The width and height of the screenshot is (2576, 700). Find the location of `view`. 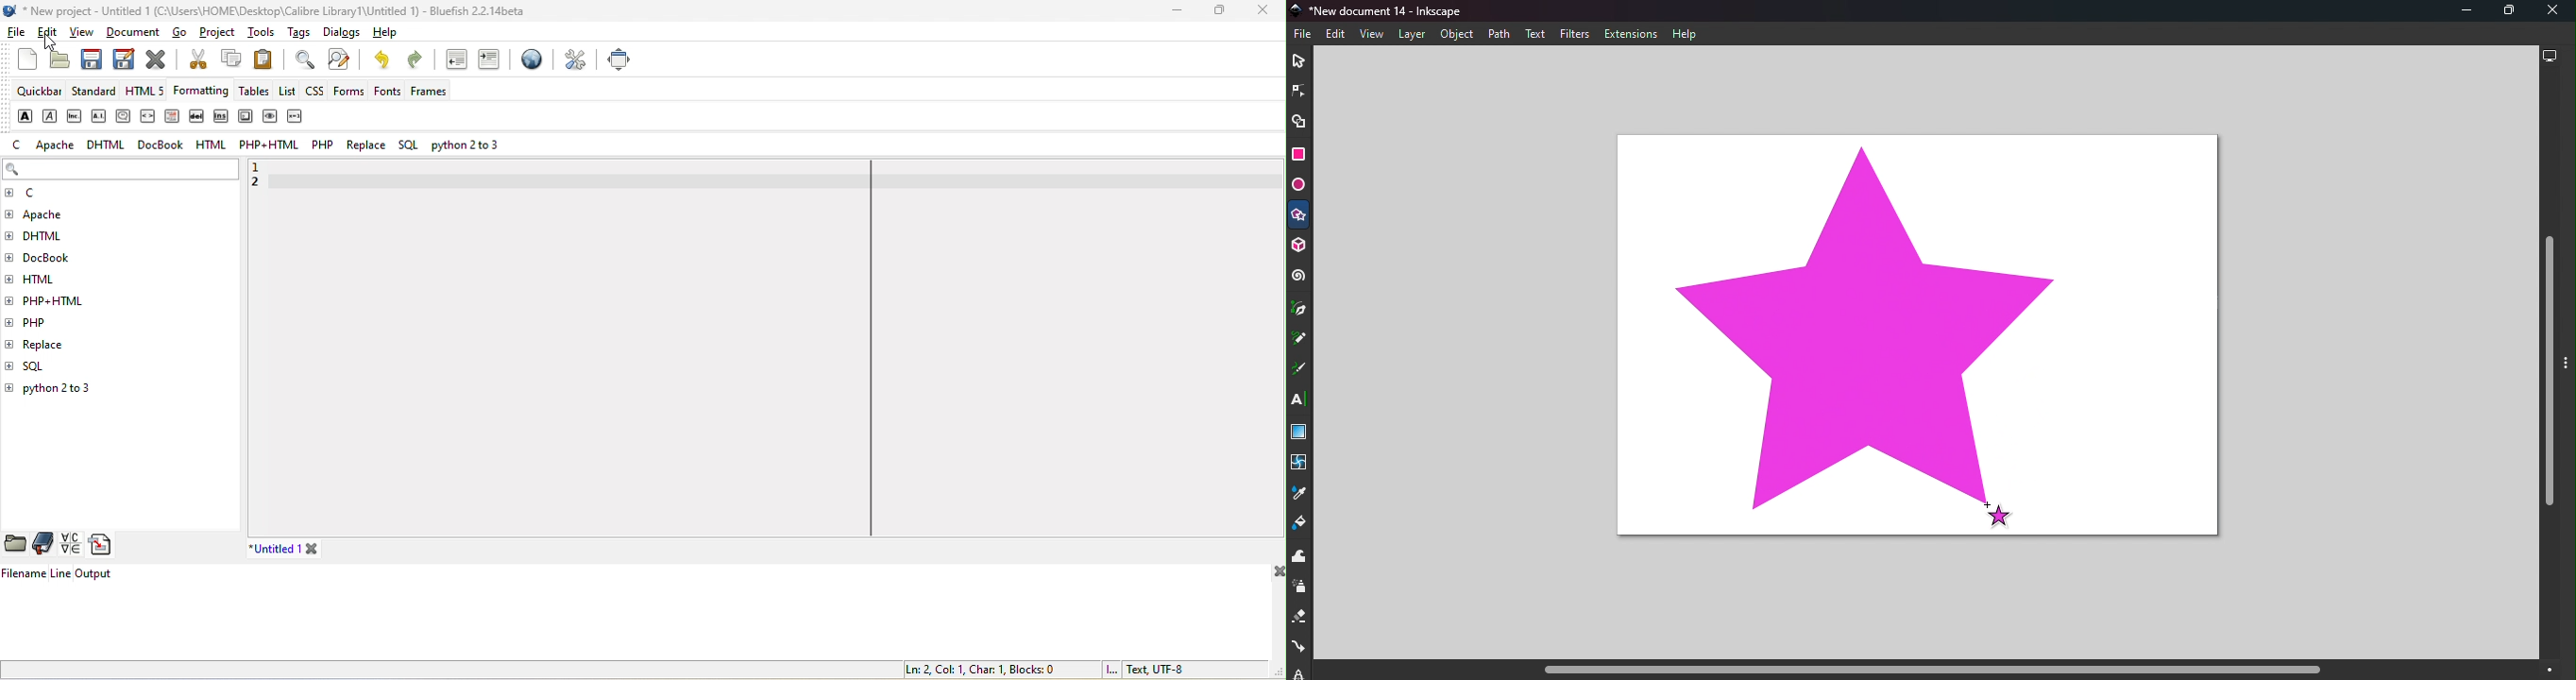

view is located at coordinates (83, 34).